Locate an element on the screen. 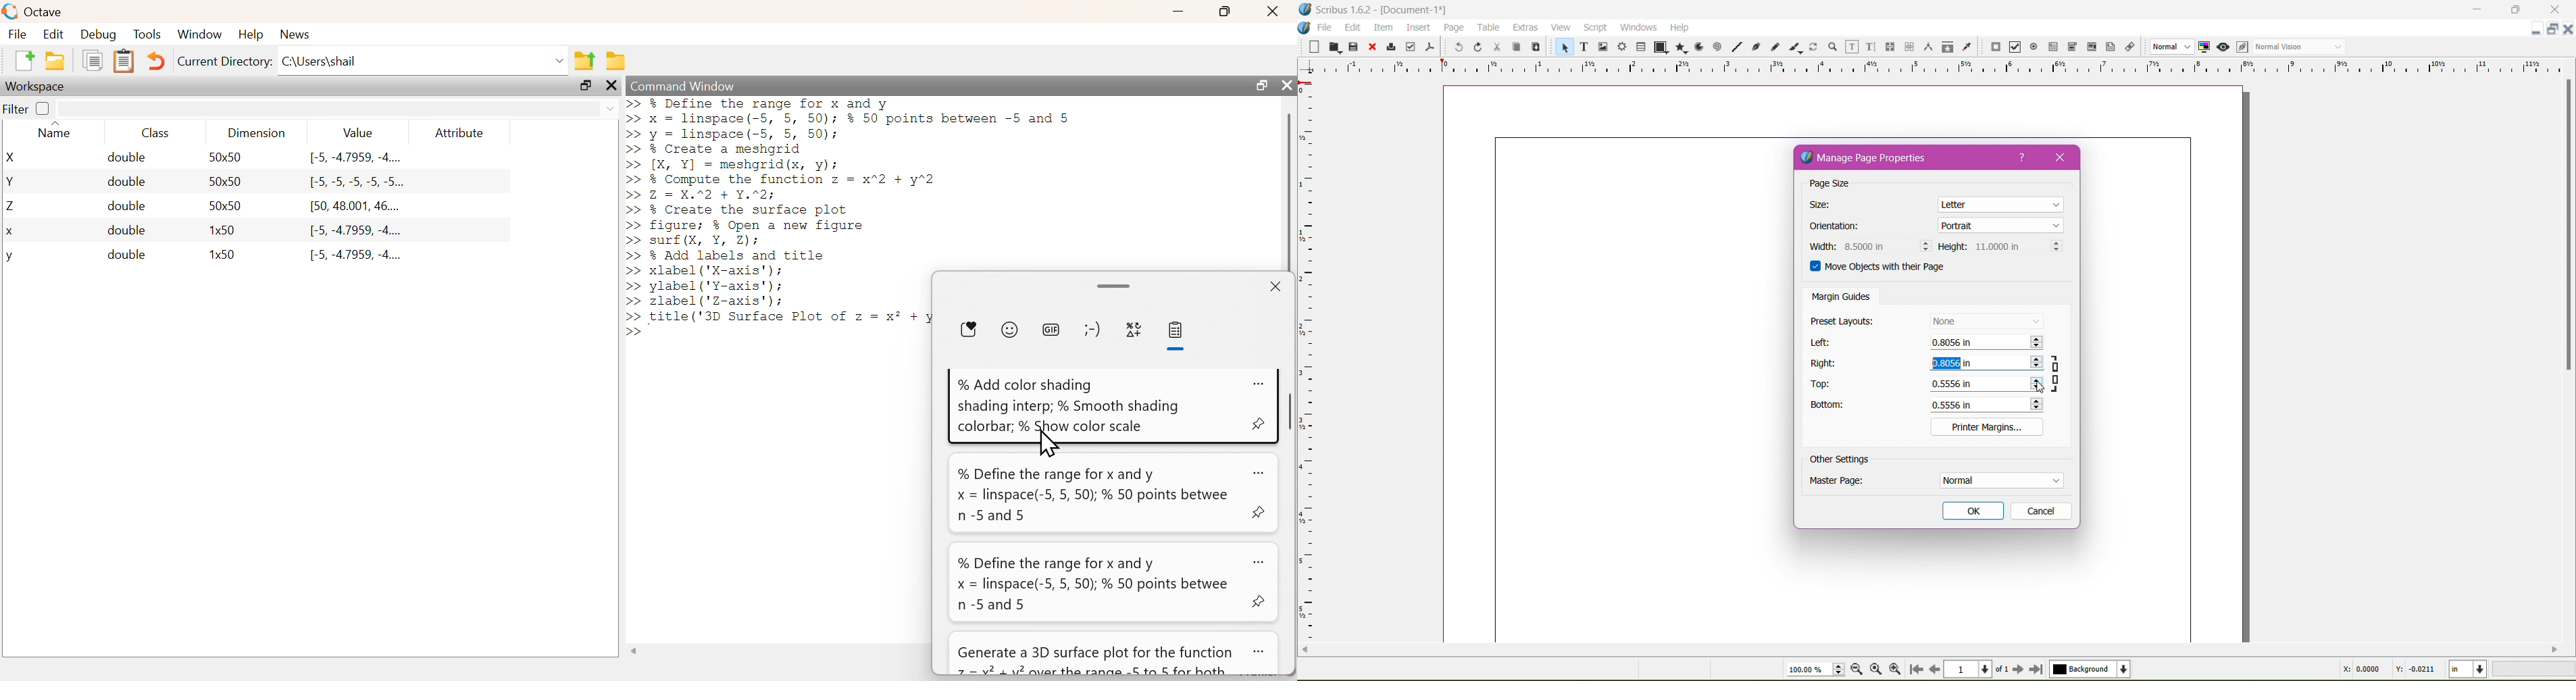  Link Text Frames is located at coordinates (1889, 47).